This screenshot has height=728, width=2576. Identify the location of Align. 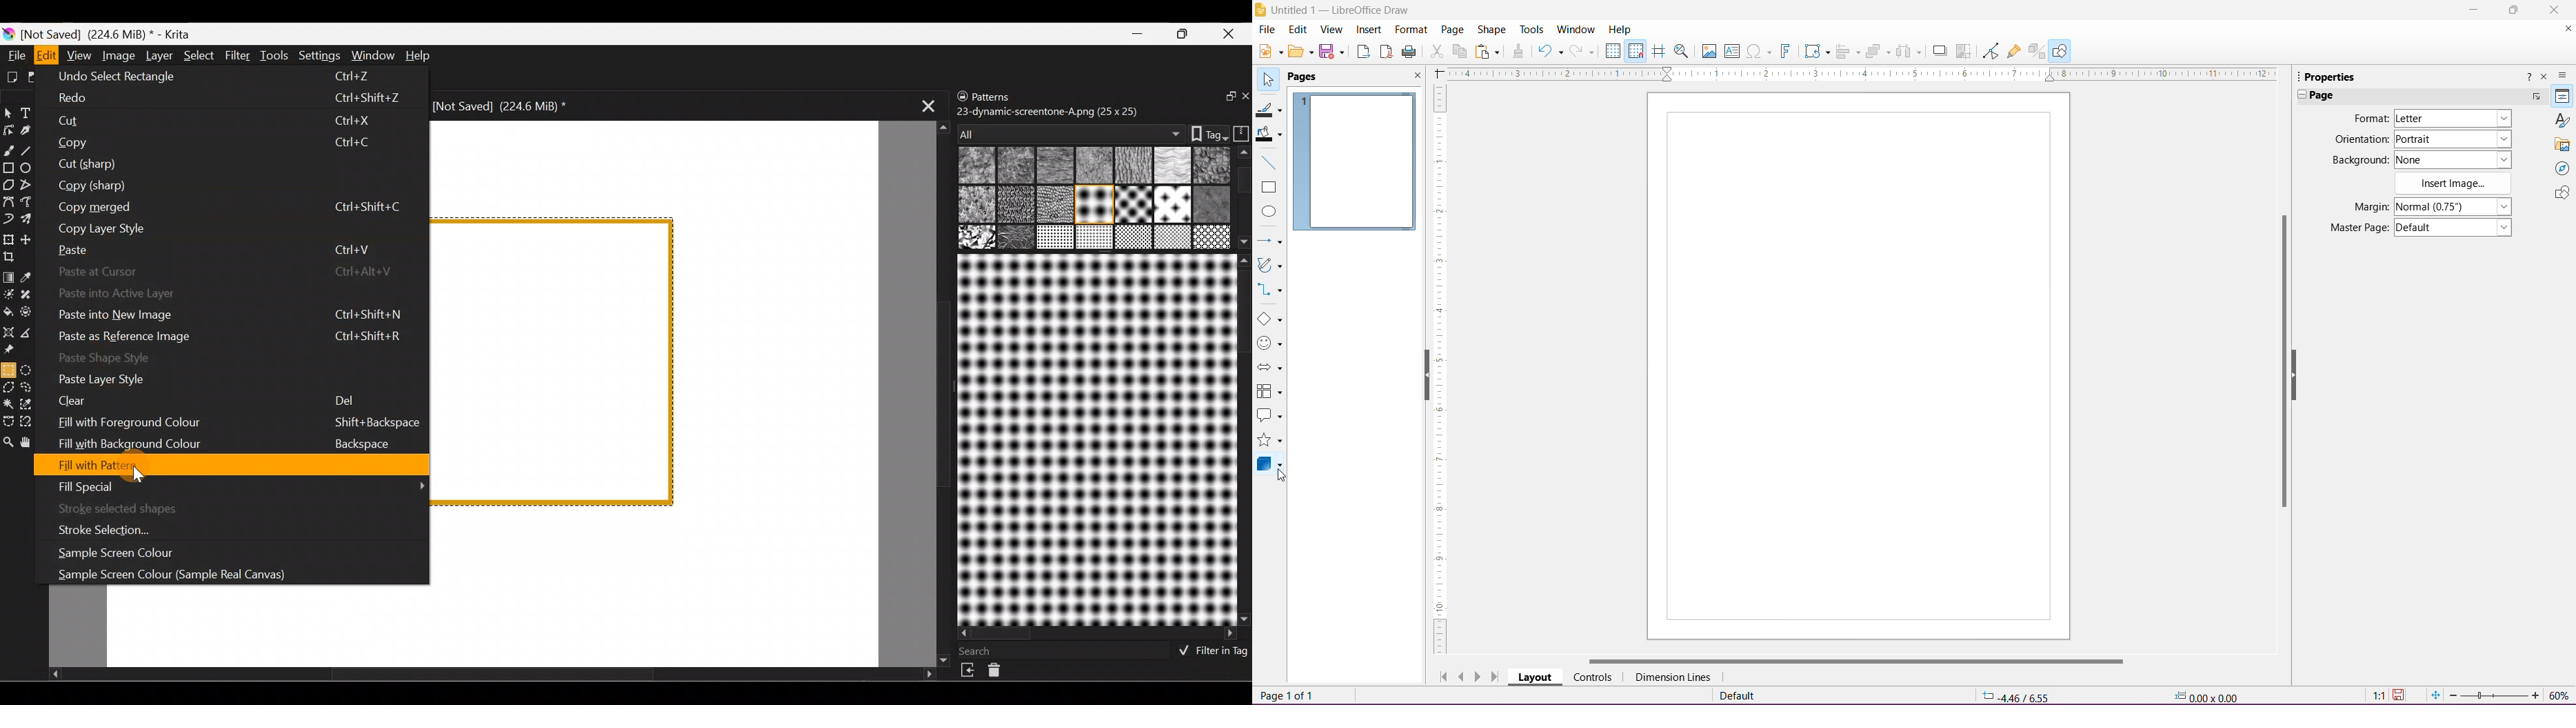
(1849, 52).